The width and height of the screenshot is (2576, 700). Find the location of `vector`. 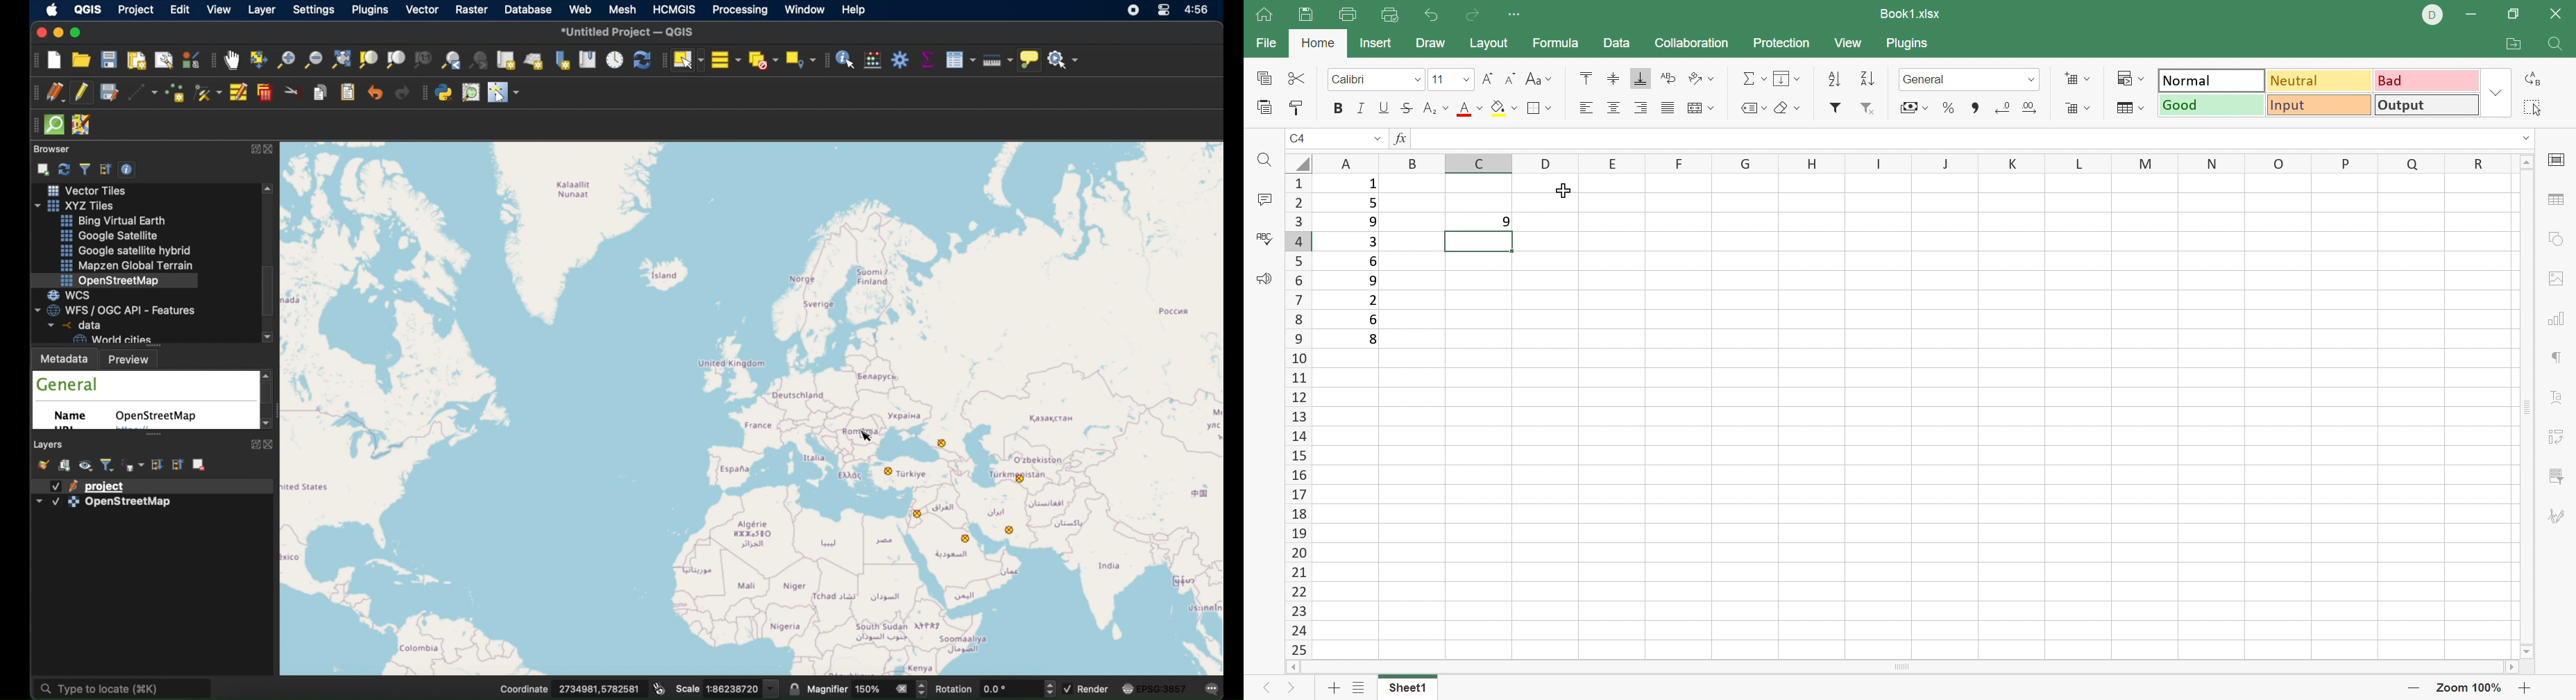

vector is located at coordinates (422, 10).